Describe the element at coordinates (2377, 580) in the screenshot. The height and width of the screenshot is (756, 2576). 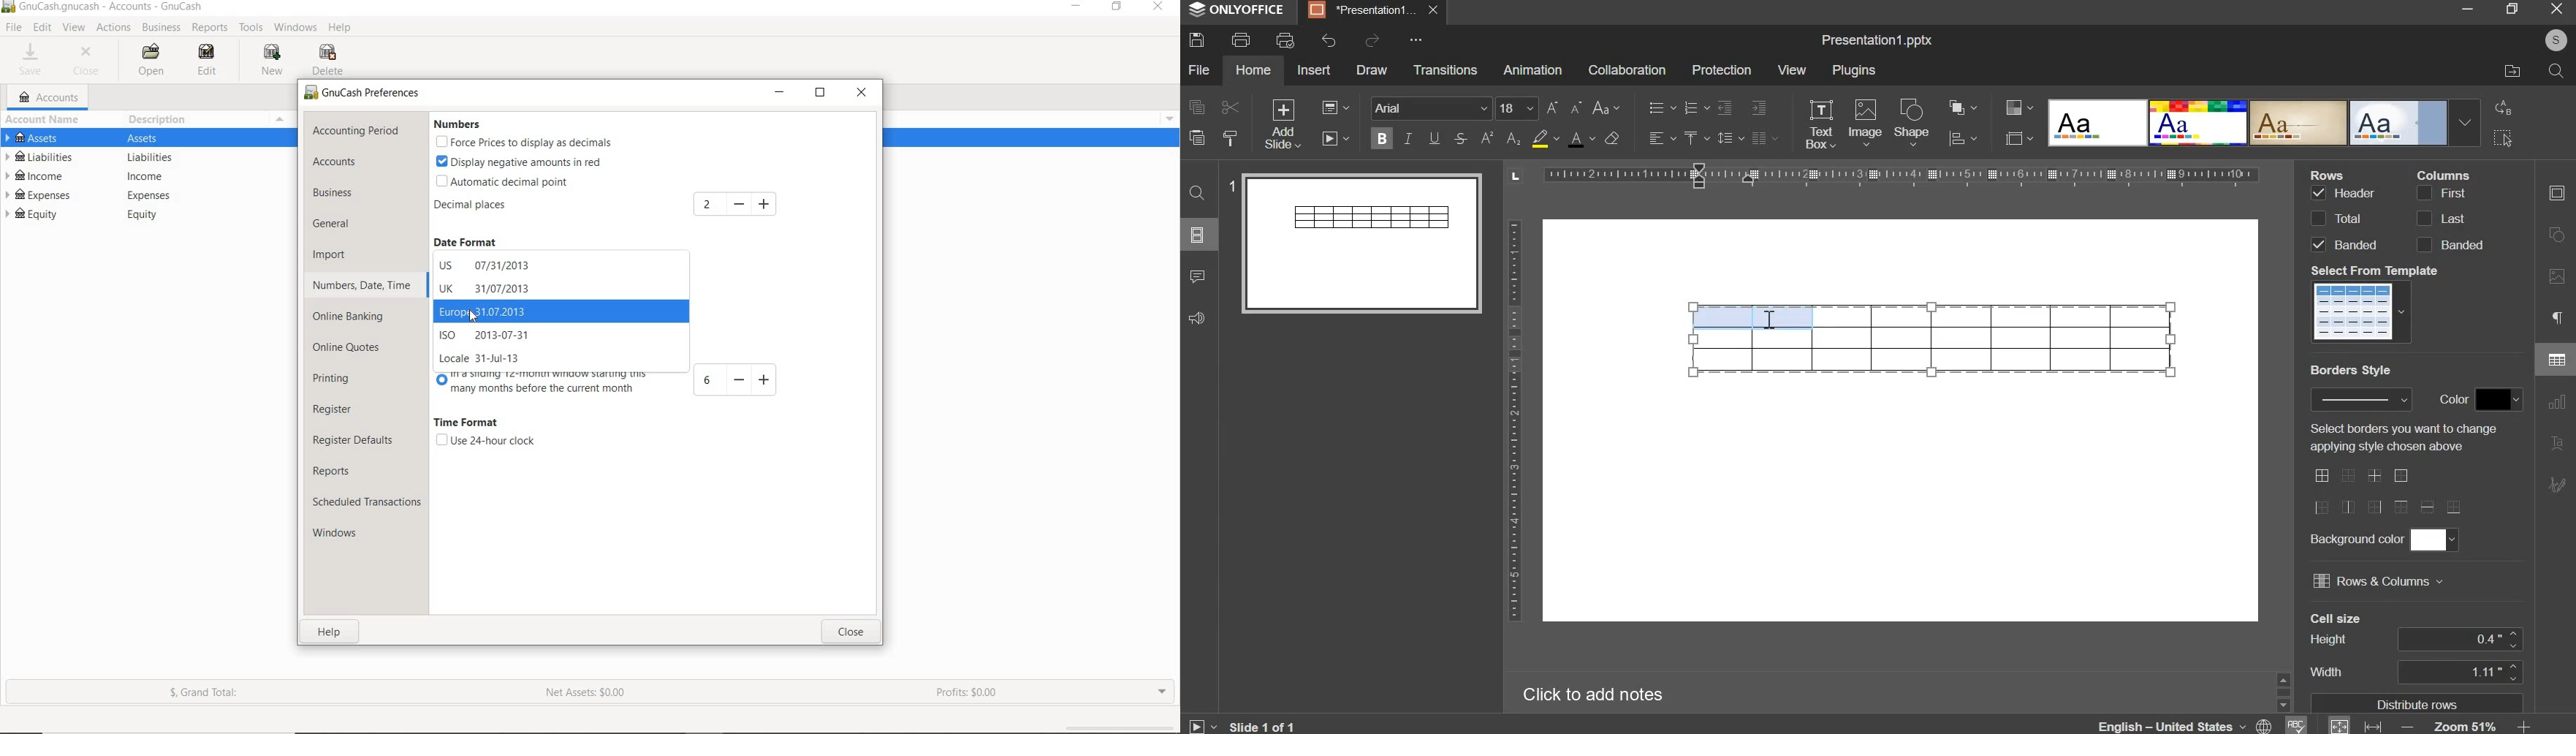
I see `rows & columns` at that location.